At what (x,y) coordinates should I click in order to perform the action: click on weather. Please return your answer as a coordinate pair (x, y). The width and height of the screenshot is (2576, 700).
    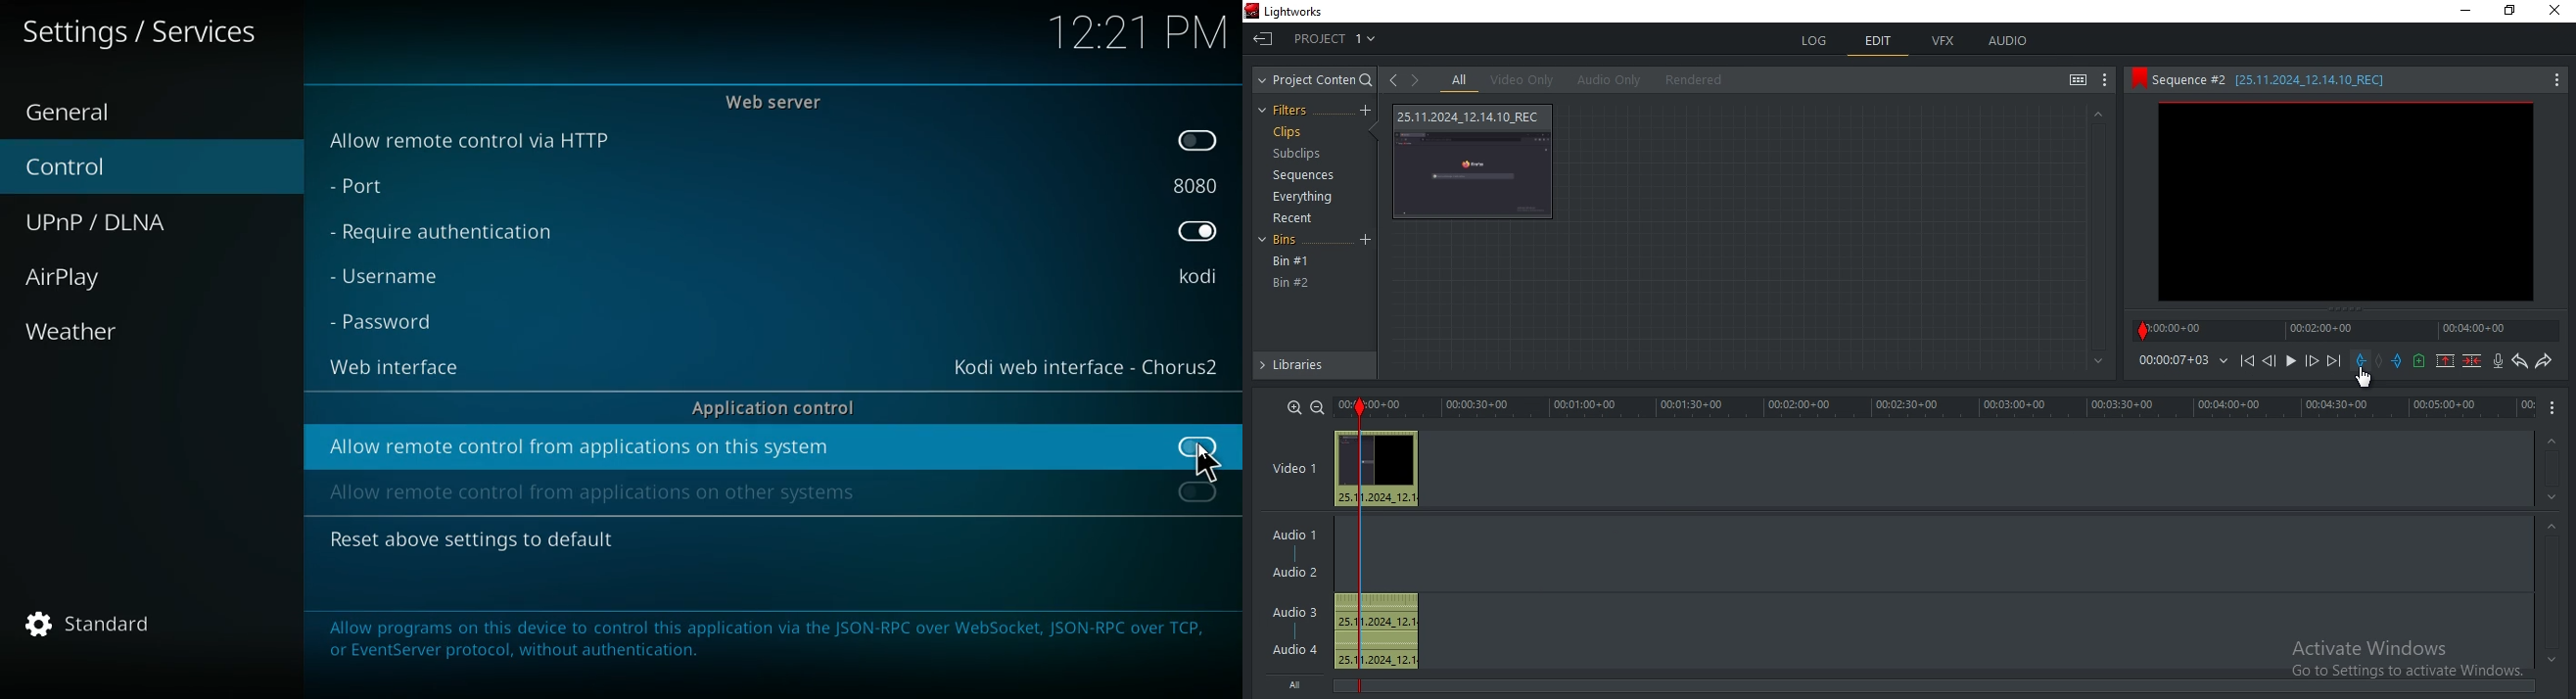
    Looking at the image, I should click on (155, 332).